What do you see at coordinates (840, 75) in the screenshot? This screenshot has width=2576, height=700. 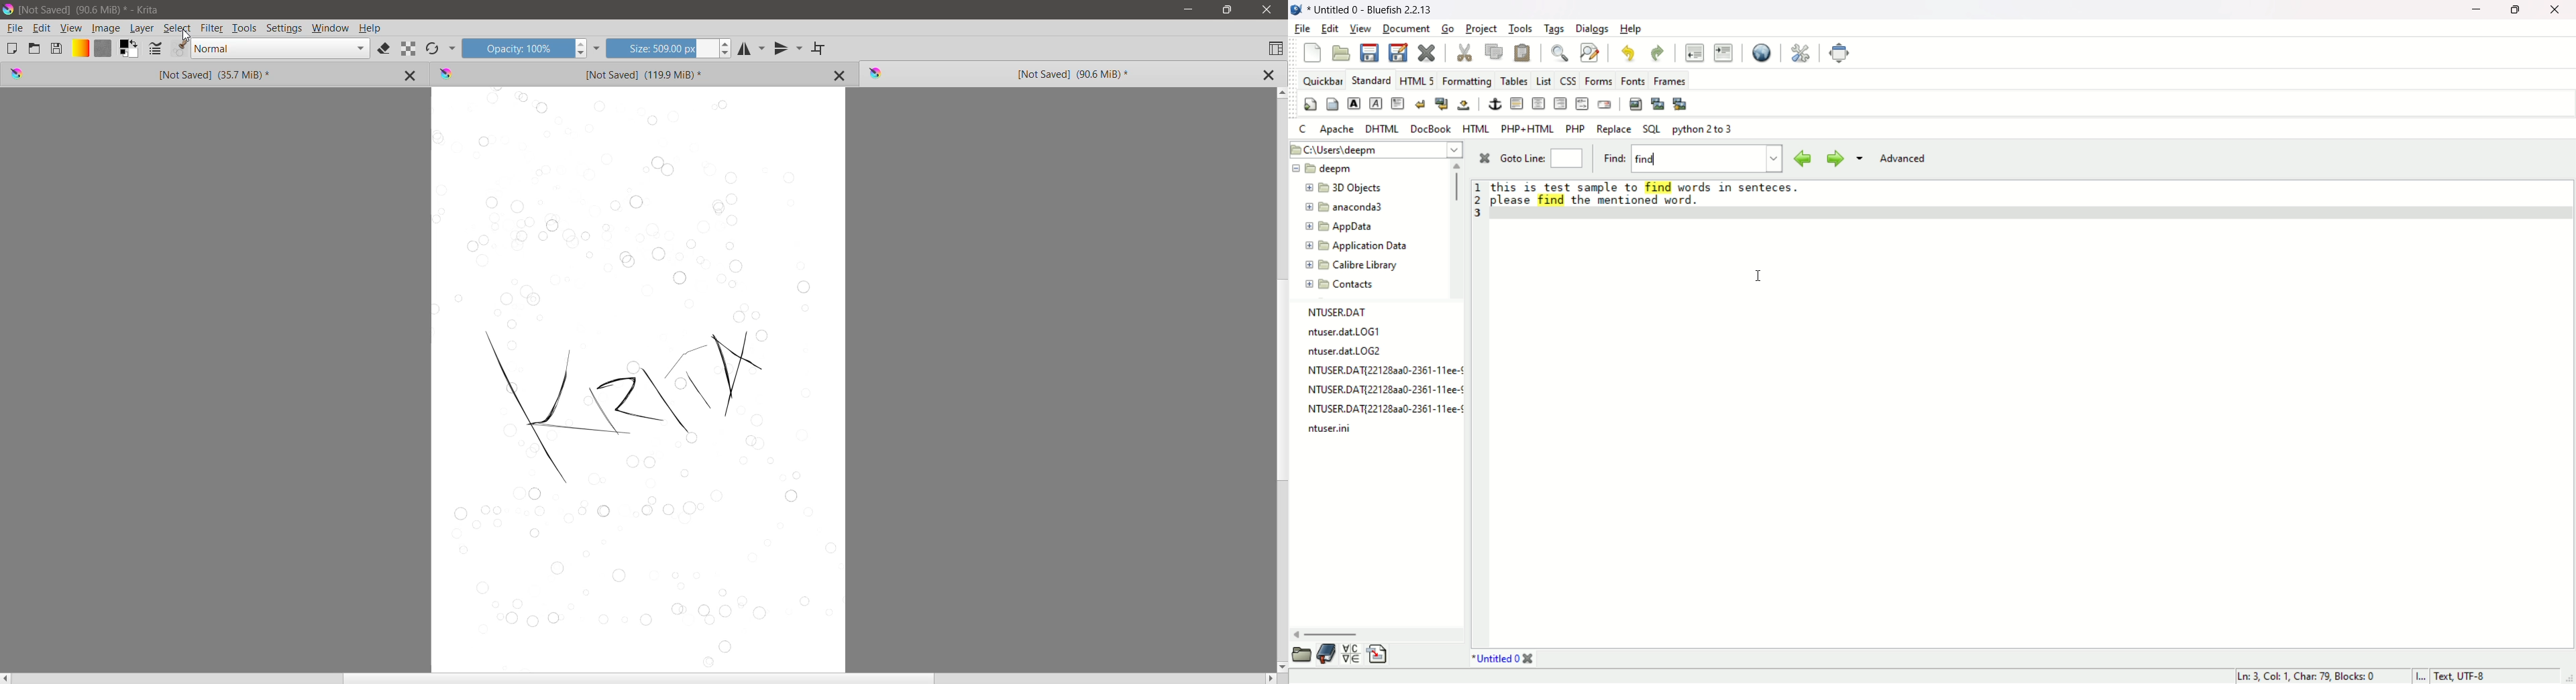 I see `Close Tab` at bounding box center [840, 75].